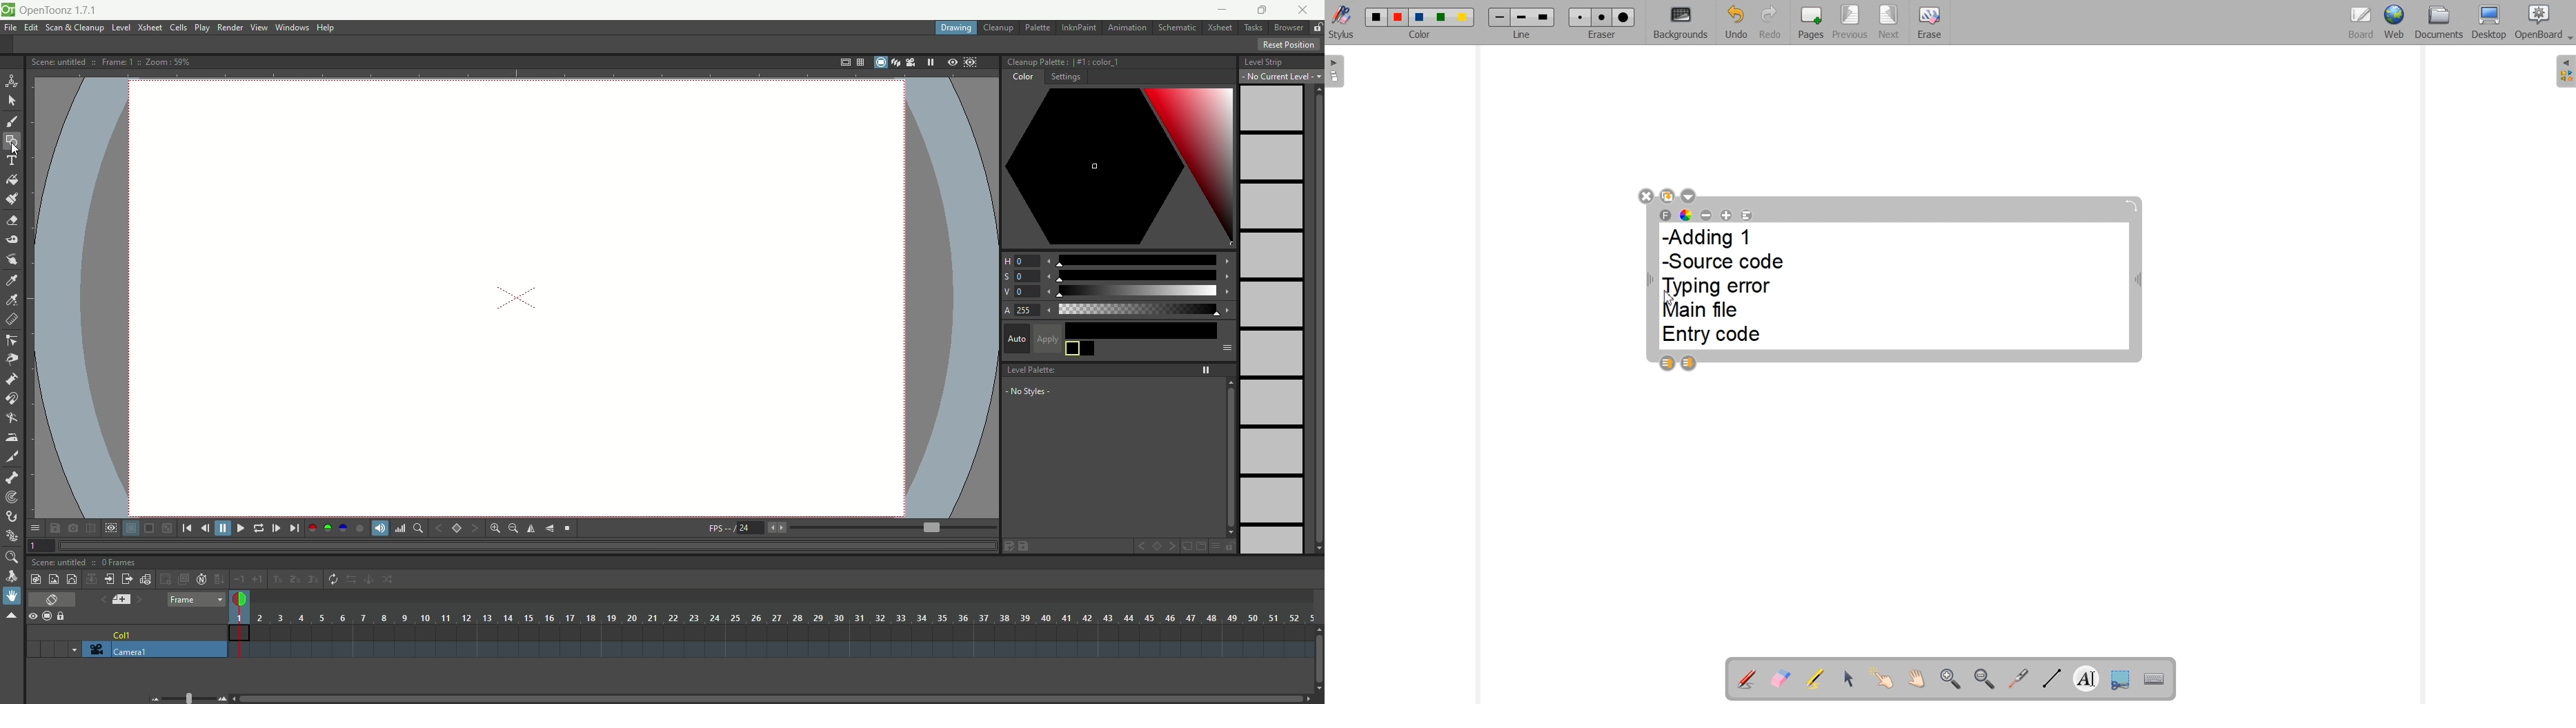  What do you see at coordinates (12, 81) in the screenshot?
I see `animate tool` at bounding box center [12, 81].